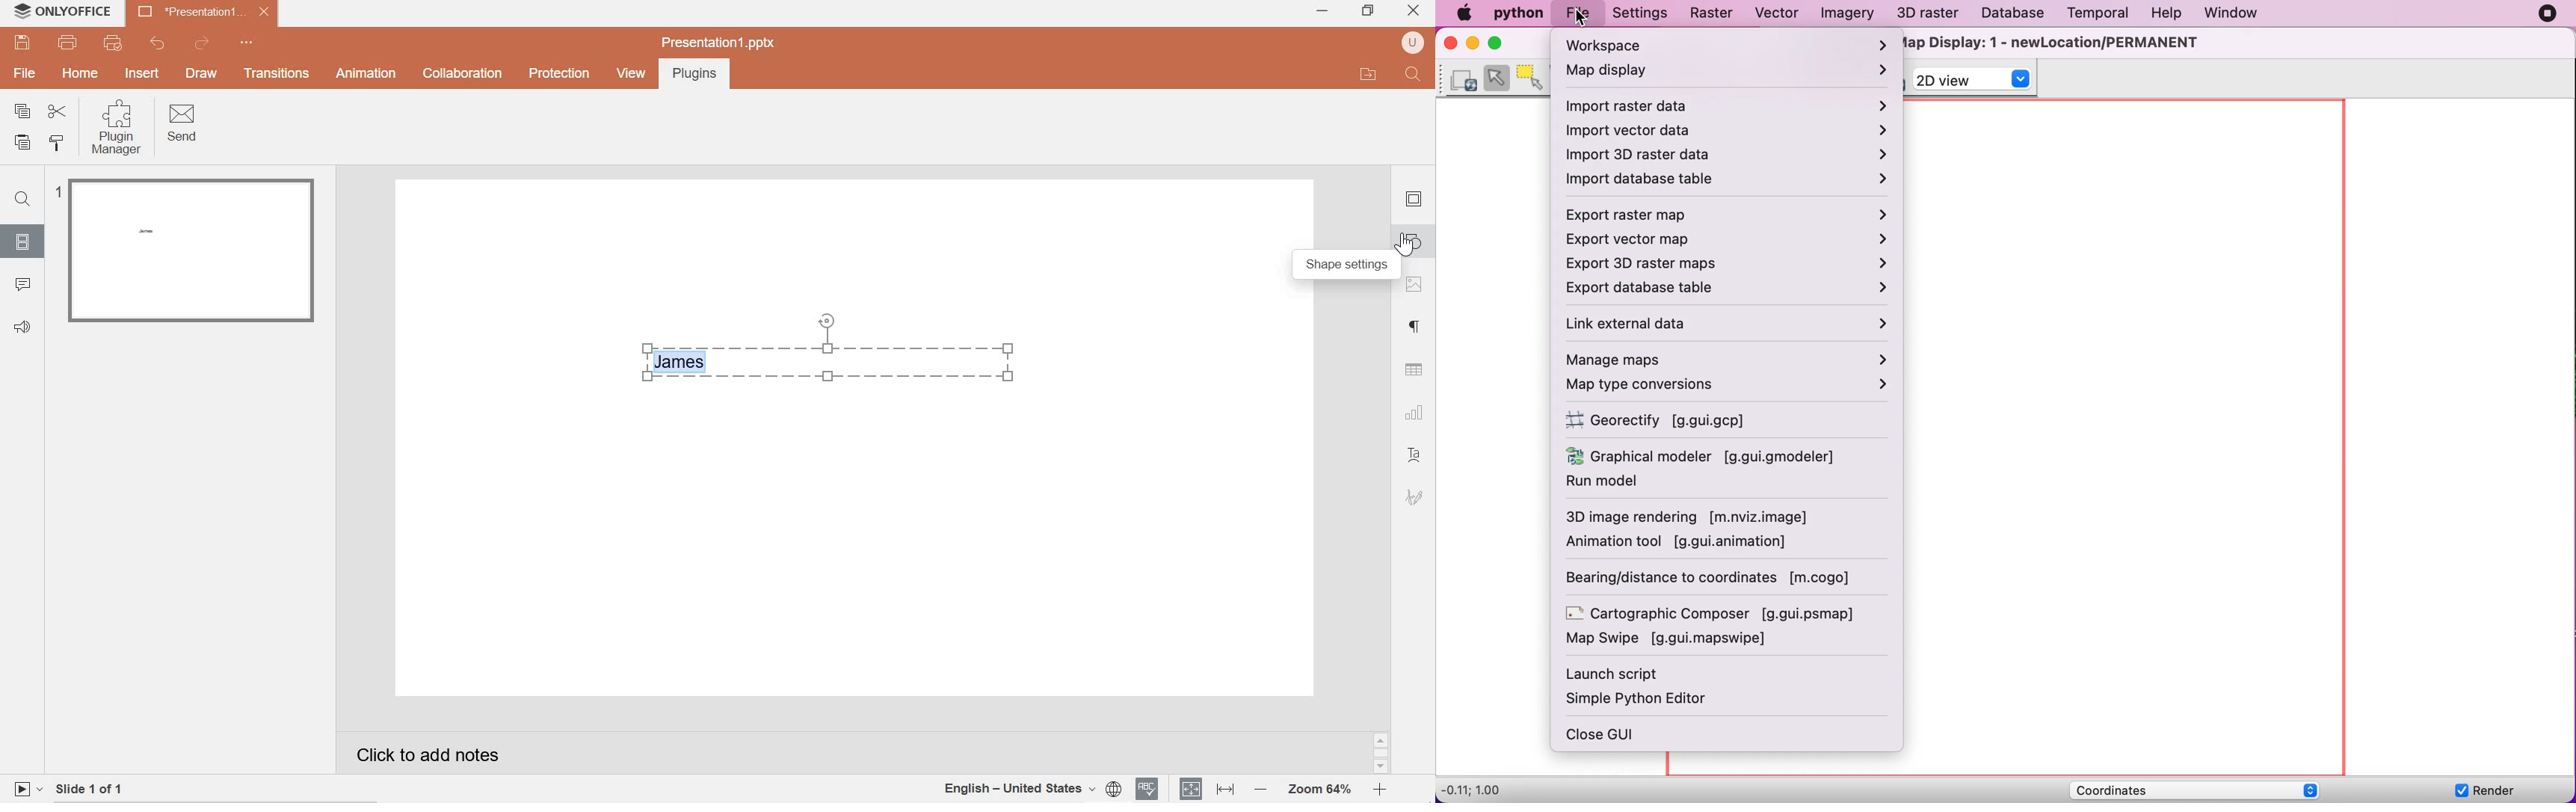  What do you see at coordinates (1414, 413) in the screenshot?
I see `chart` at bounding box center [1414, 413].